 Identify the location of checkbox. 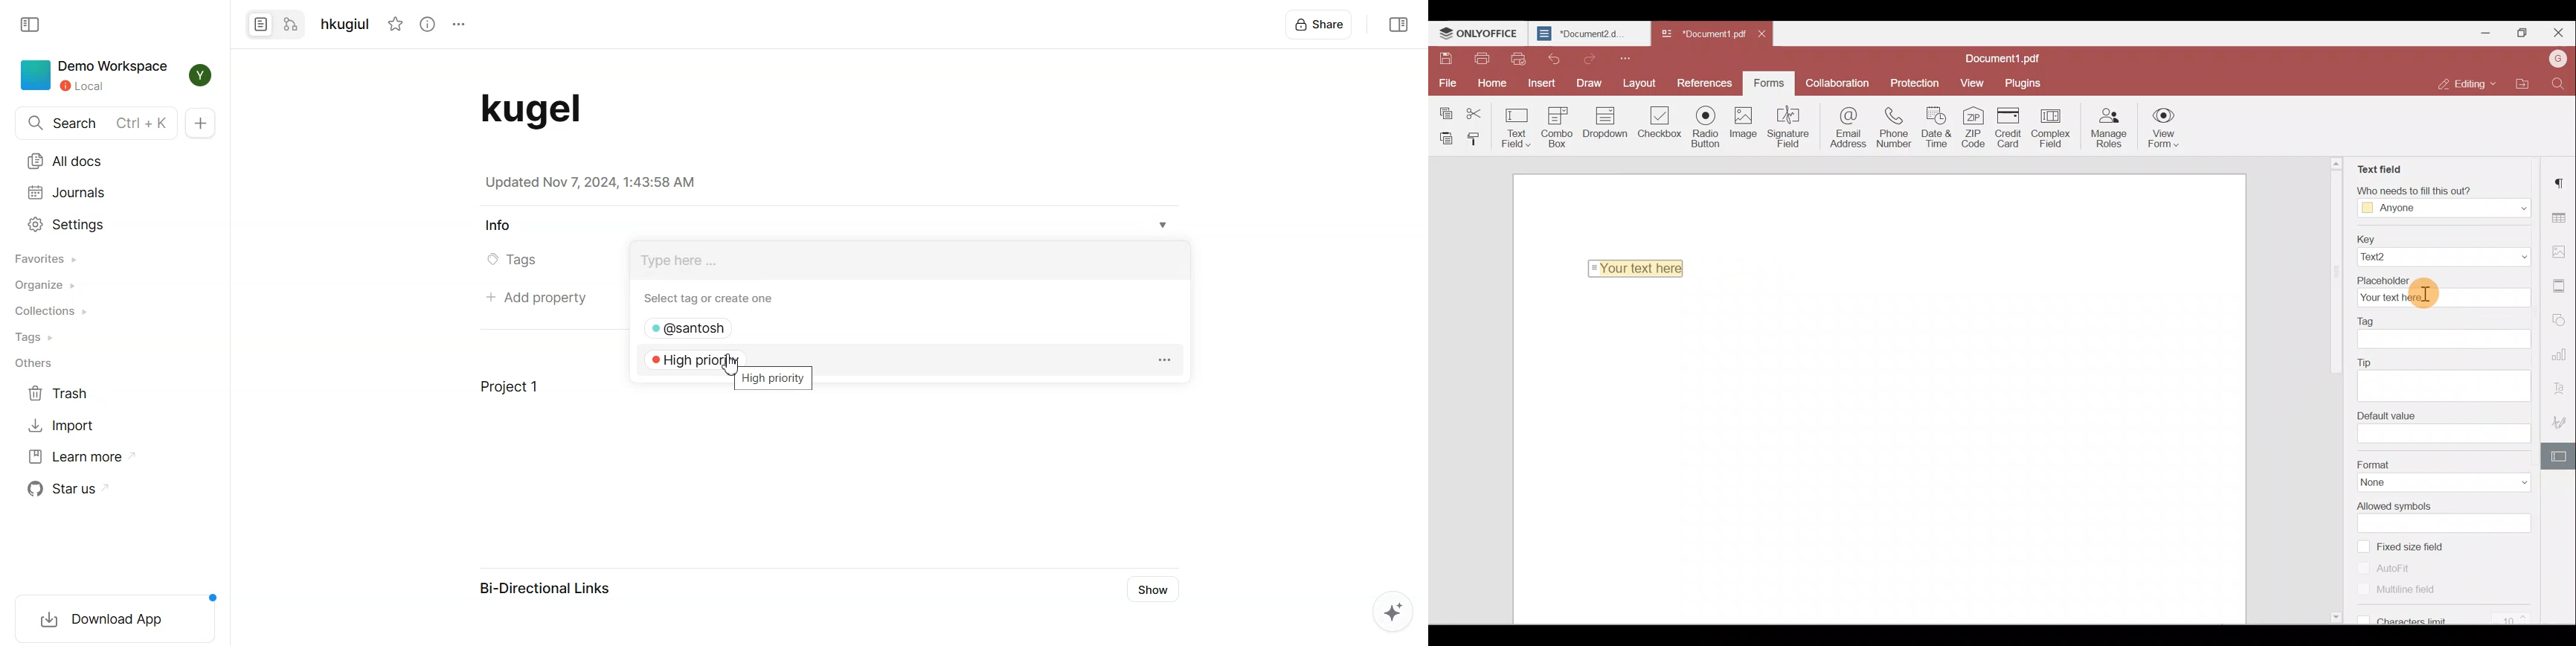
(2364, 567).